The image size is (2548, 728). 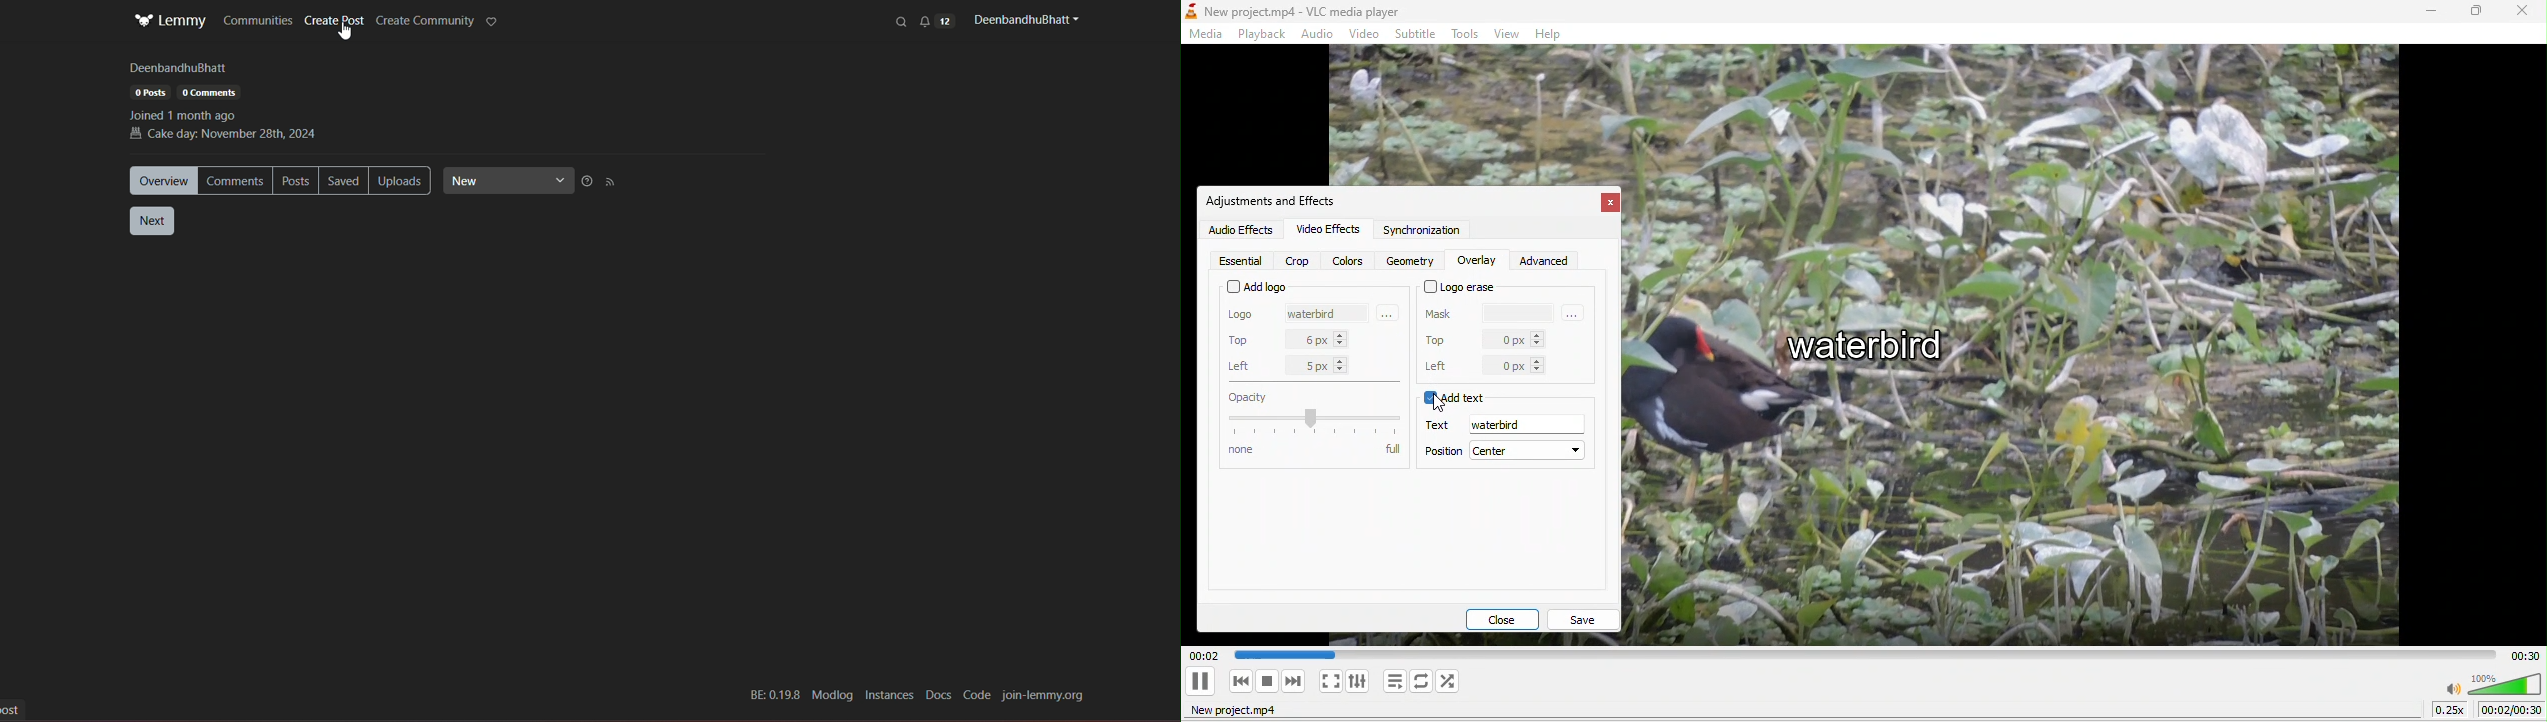 What do you see at coordinates (1349, 260) in the screenshot?
I see `colors` at bounding box center [1349, 260].